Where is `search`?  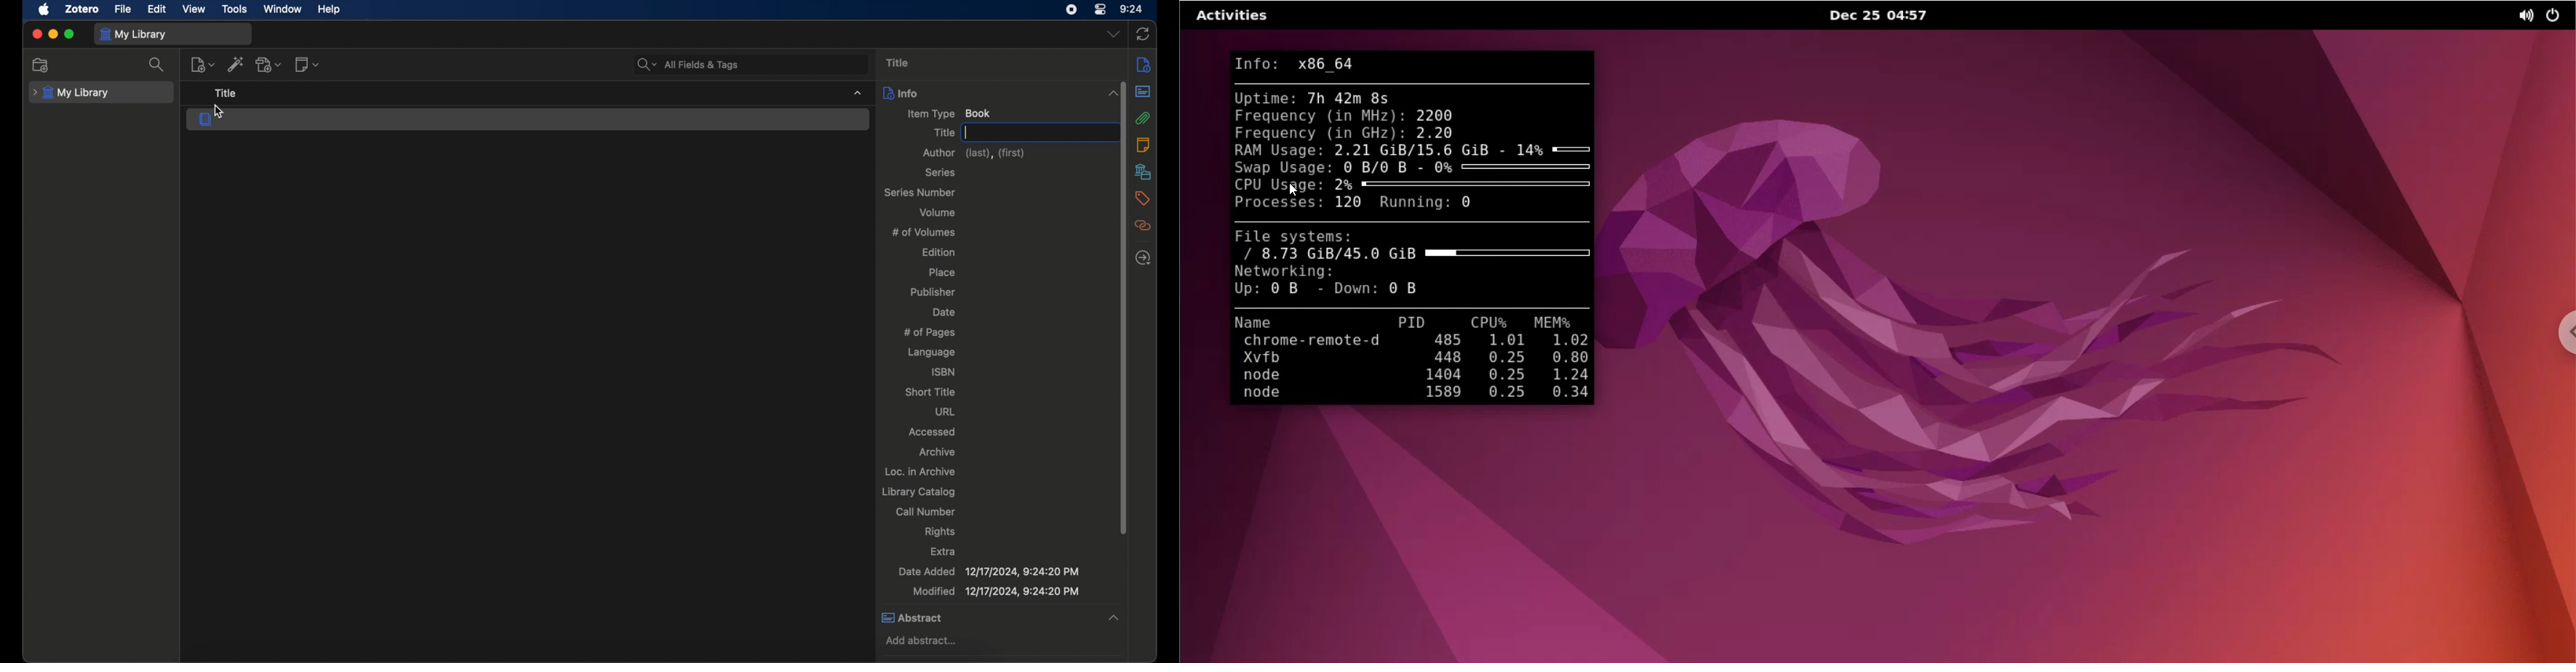 search is located at coordinates (690, 64).